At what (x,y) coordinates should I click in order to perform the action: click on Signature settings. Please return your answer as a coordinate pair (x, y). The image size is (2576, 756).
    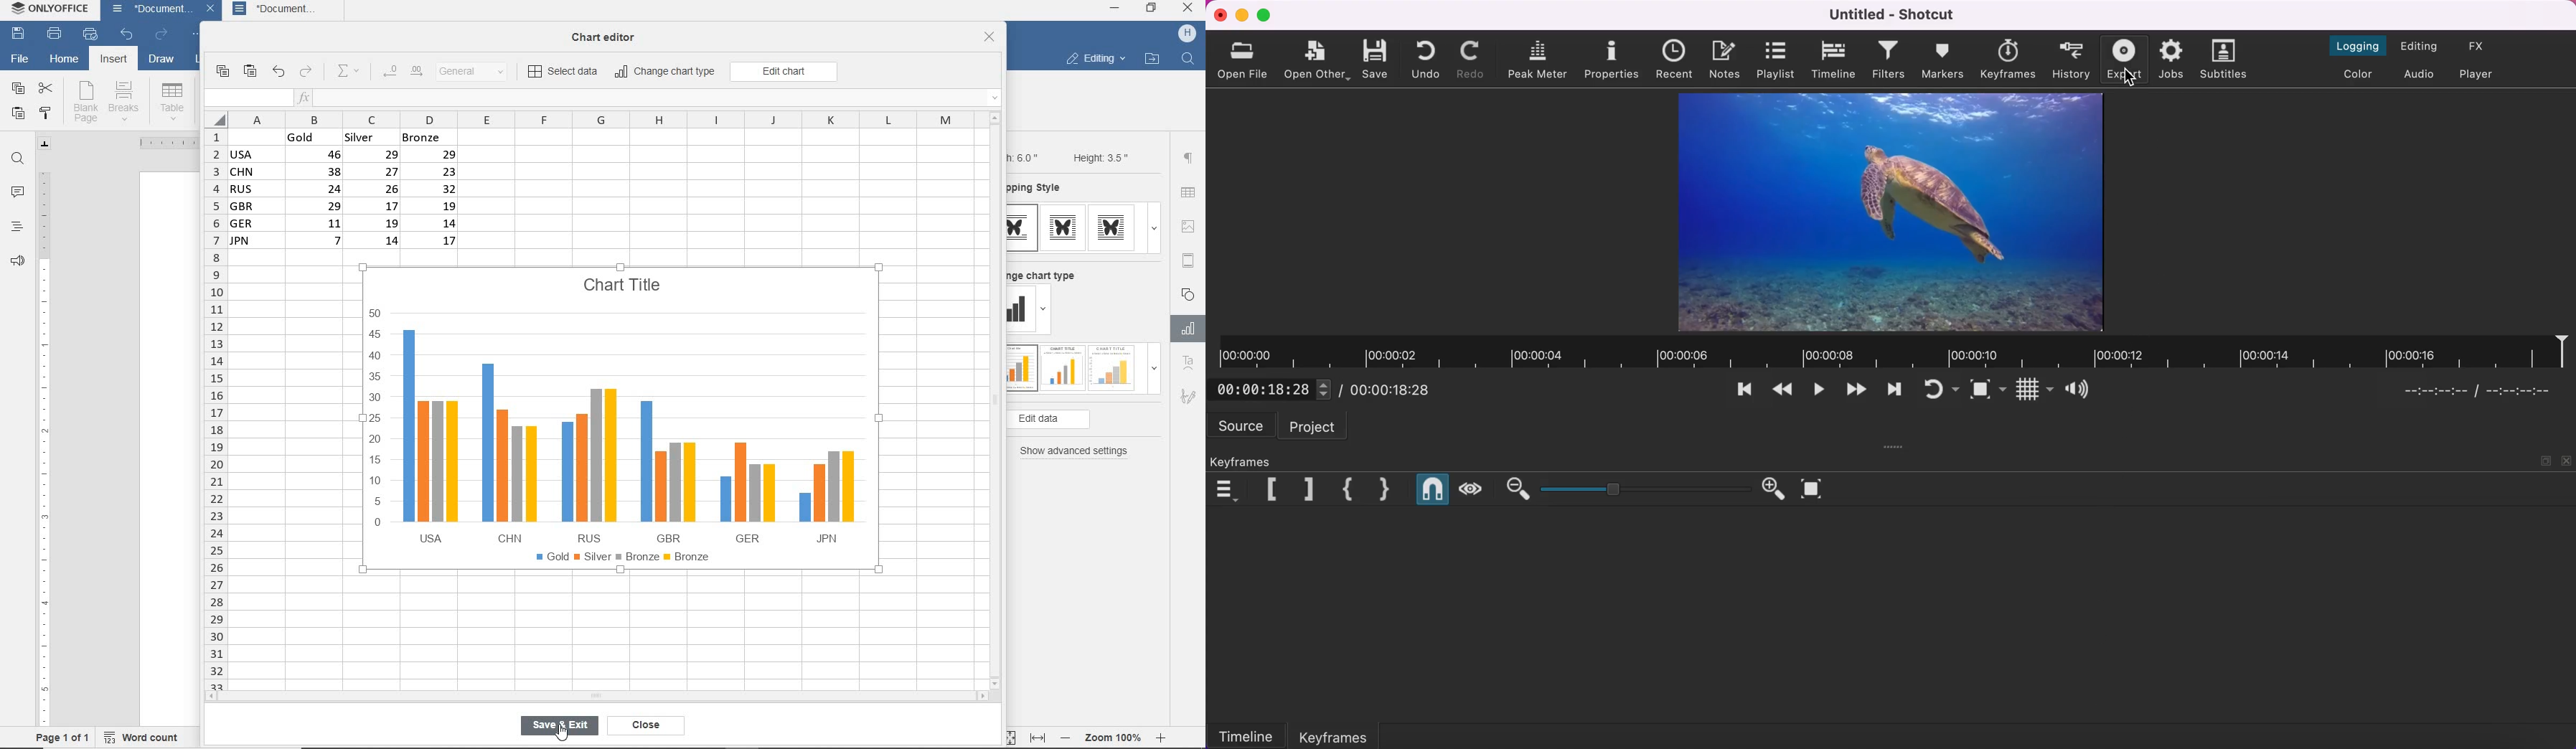
    Looking at the image, I should click on (1188, 400).